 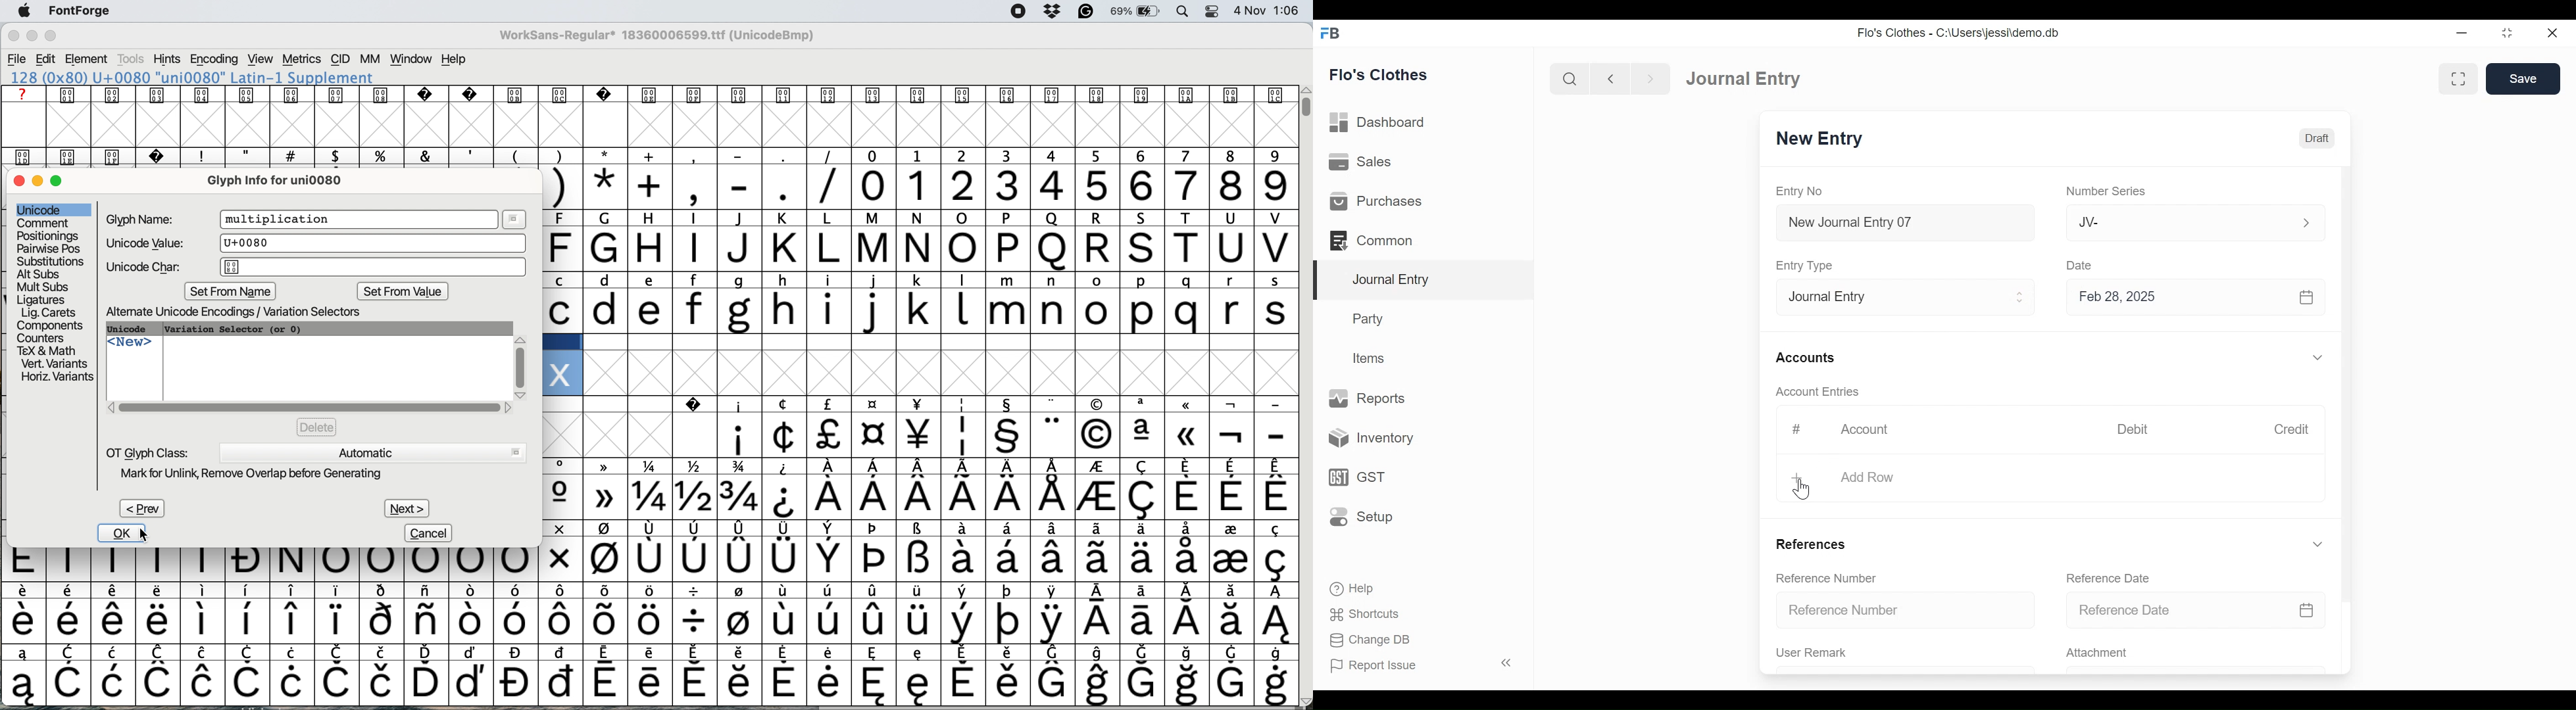 I want to click on Restore, so click(x=2506, y=33).